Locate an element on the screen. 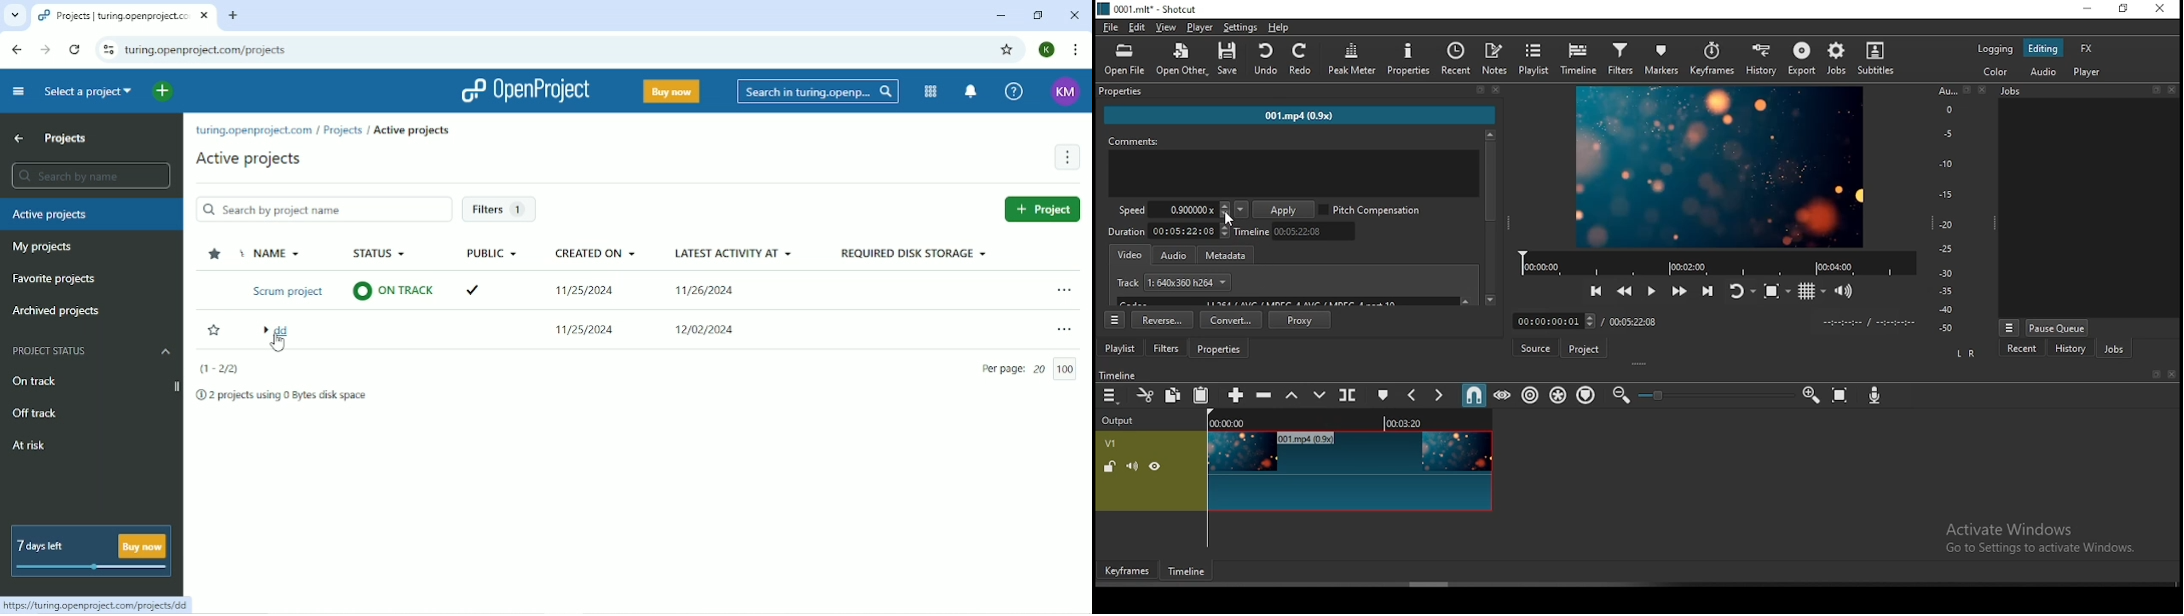  filters is located at coordinates (1621, 58).